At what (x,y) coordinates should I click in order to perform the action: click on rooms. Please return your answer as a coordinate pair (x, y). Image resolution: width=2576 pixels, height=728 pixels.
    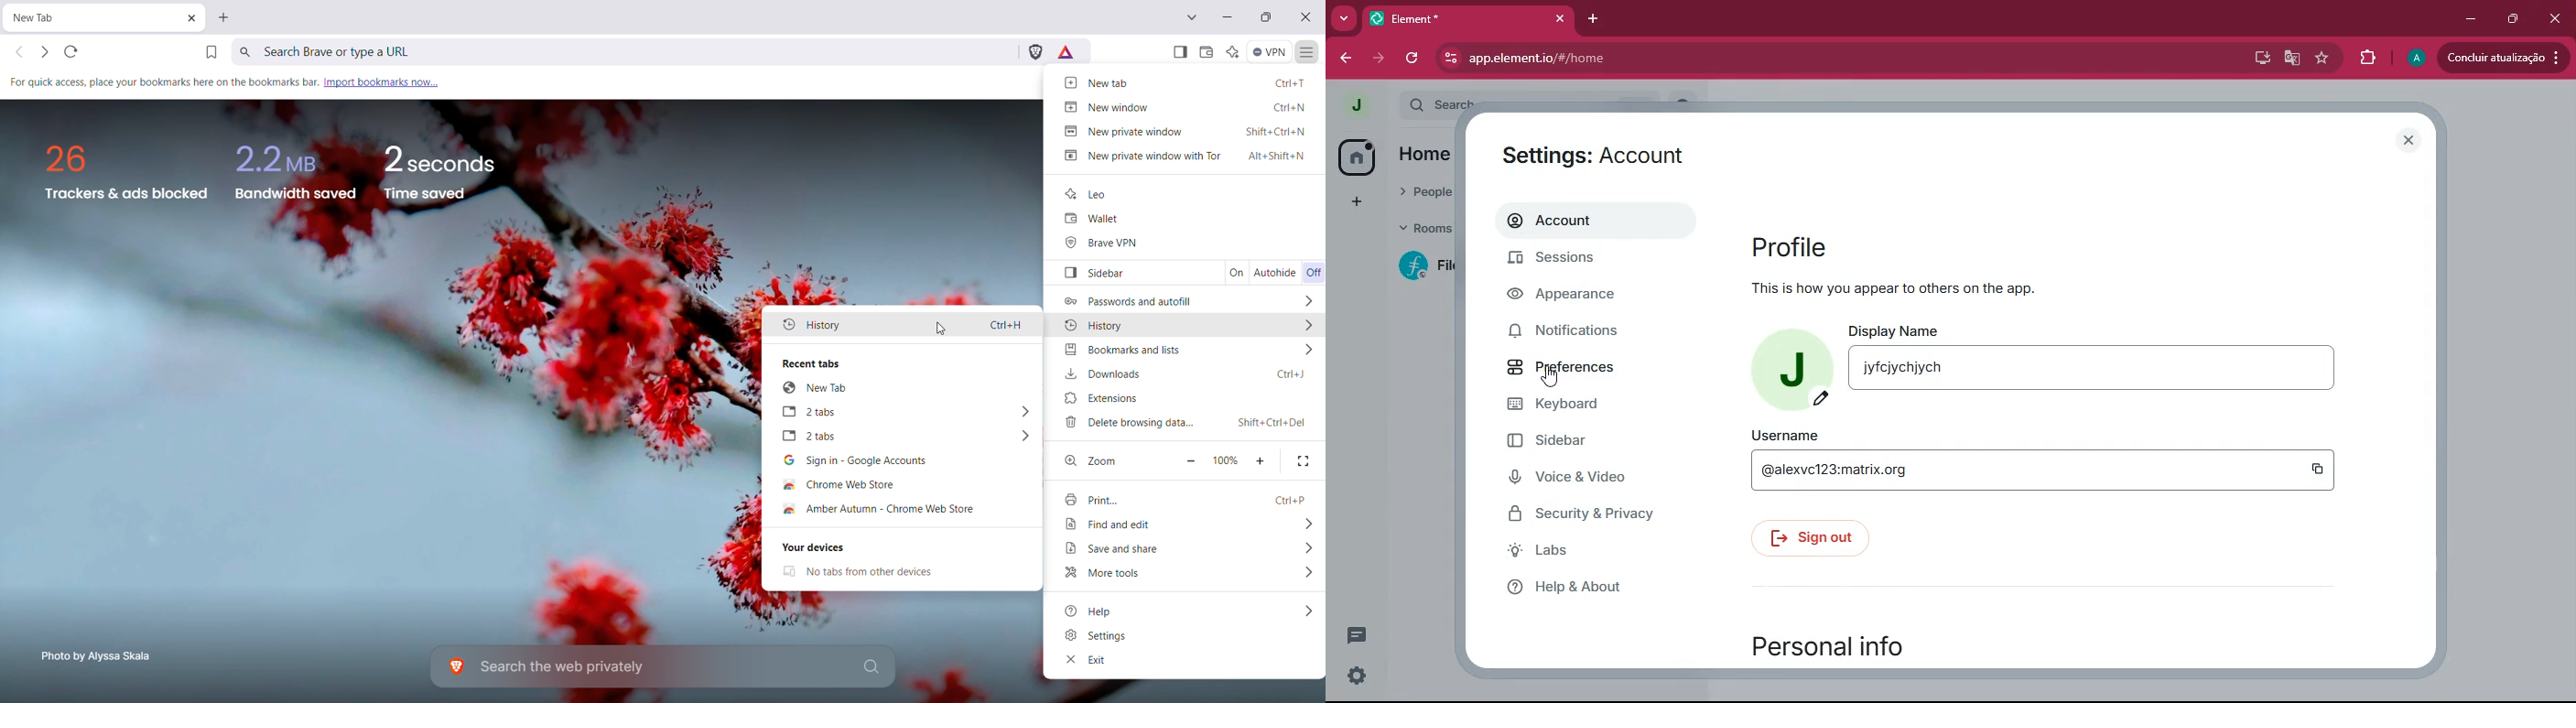
    Looking at the image, I should click on (1424, 228).